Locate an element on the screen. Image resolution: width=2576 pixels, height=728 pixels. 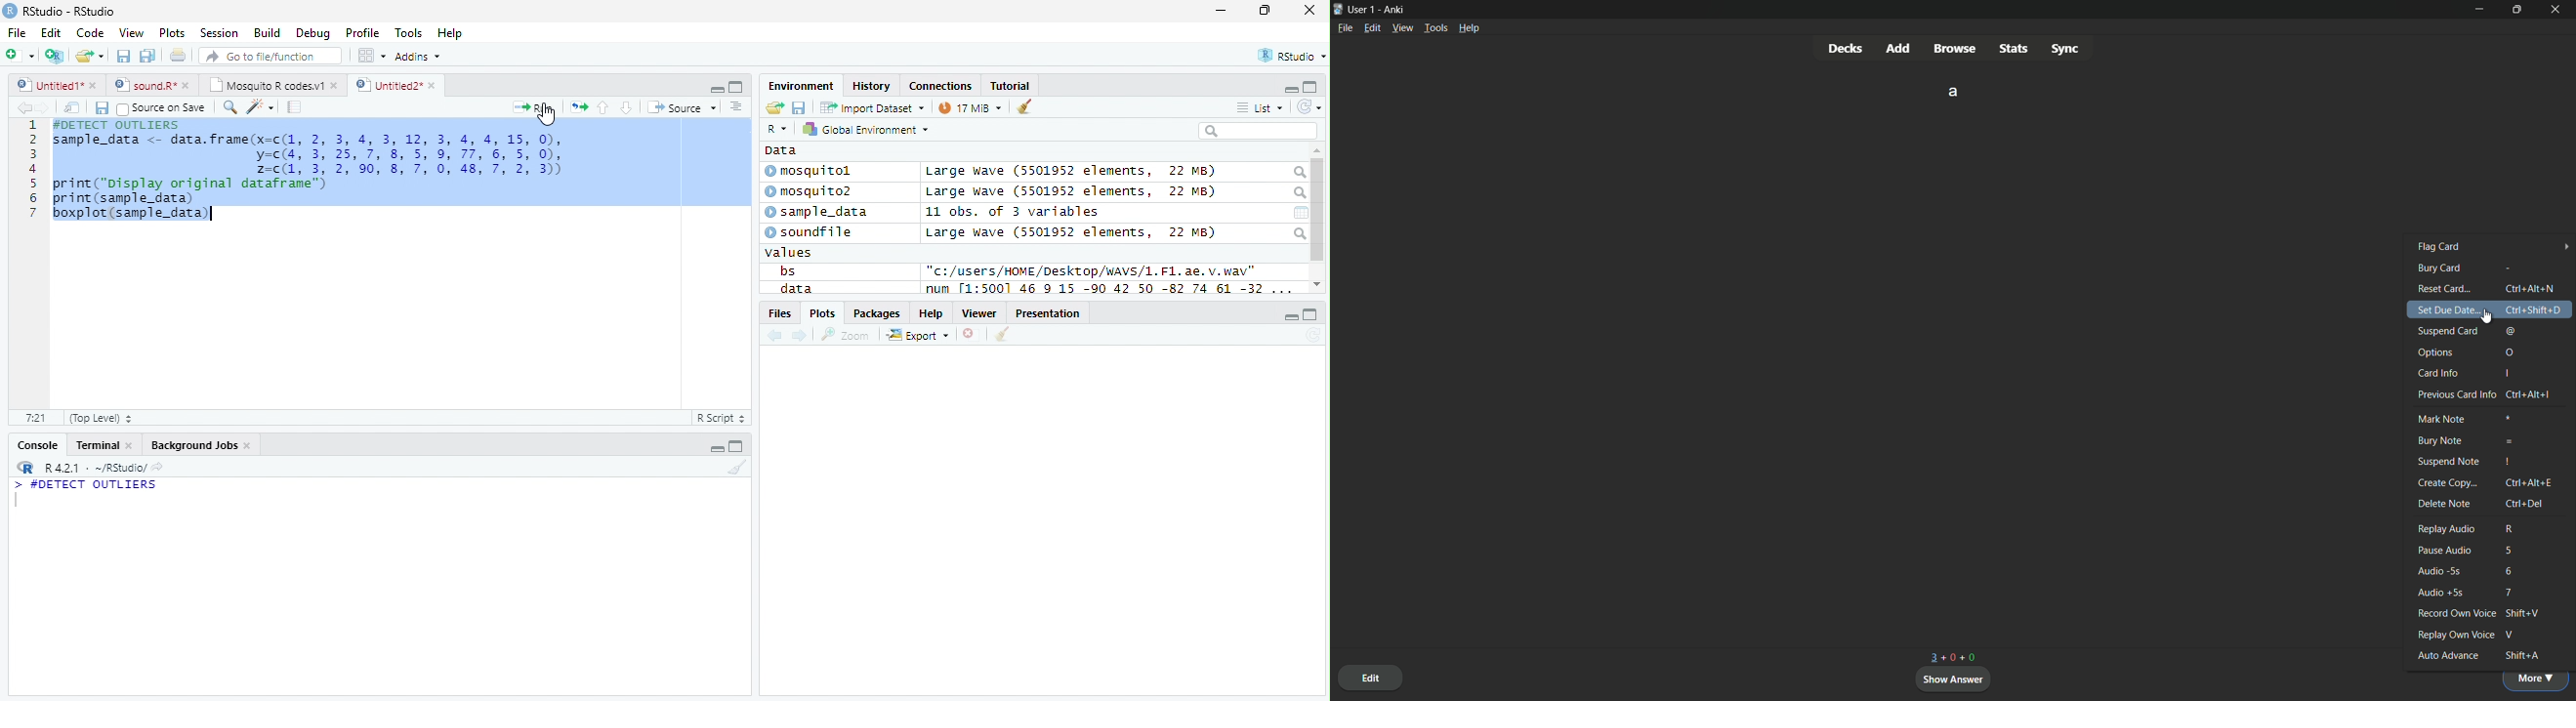
options is located at coordinates (2436, 352).